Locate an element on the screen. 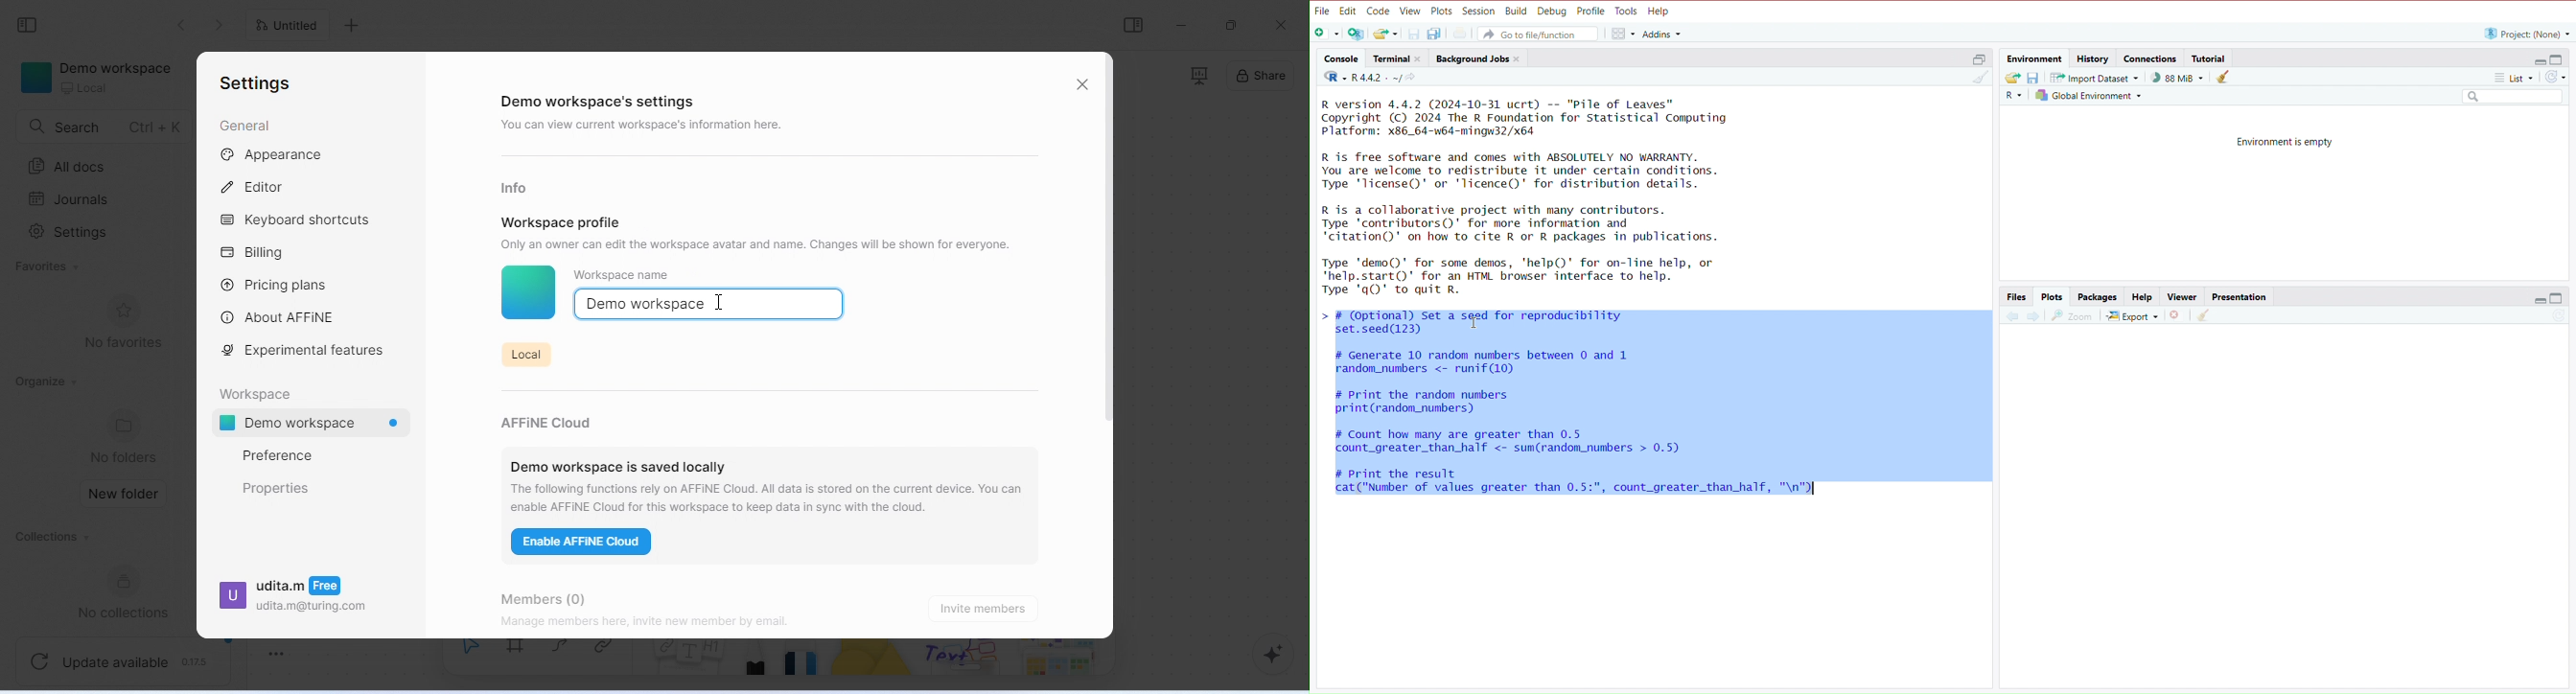 The height and width of the screenshot is (700, 2576). Save current file is located at coordinates (1412, 34).